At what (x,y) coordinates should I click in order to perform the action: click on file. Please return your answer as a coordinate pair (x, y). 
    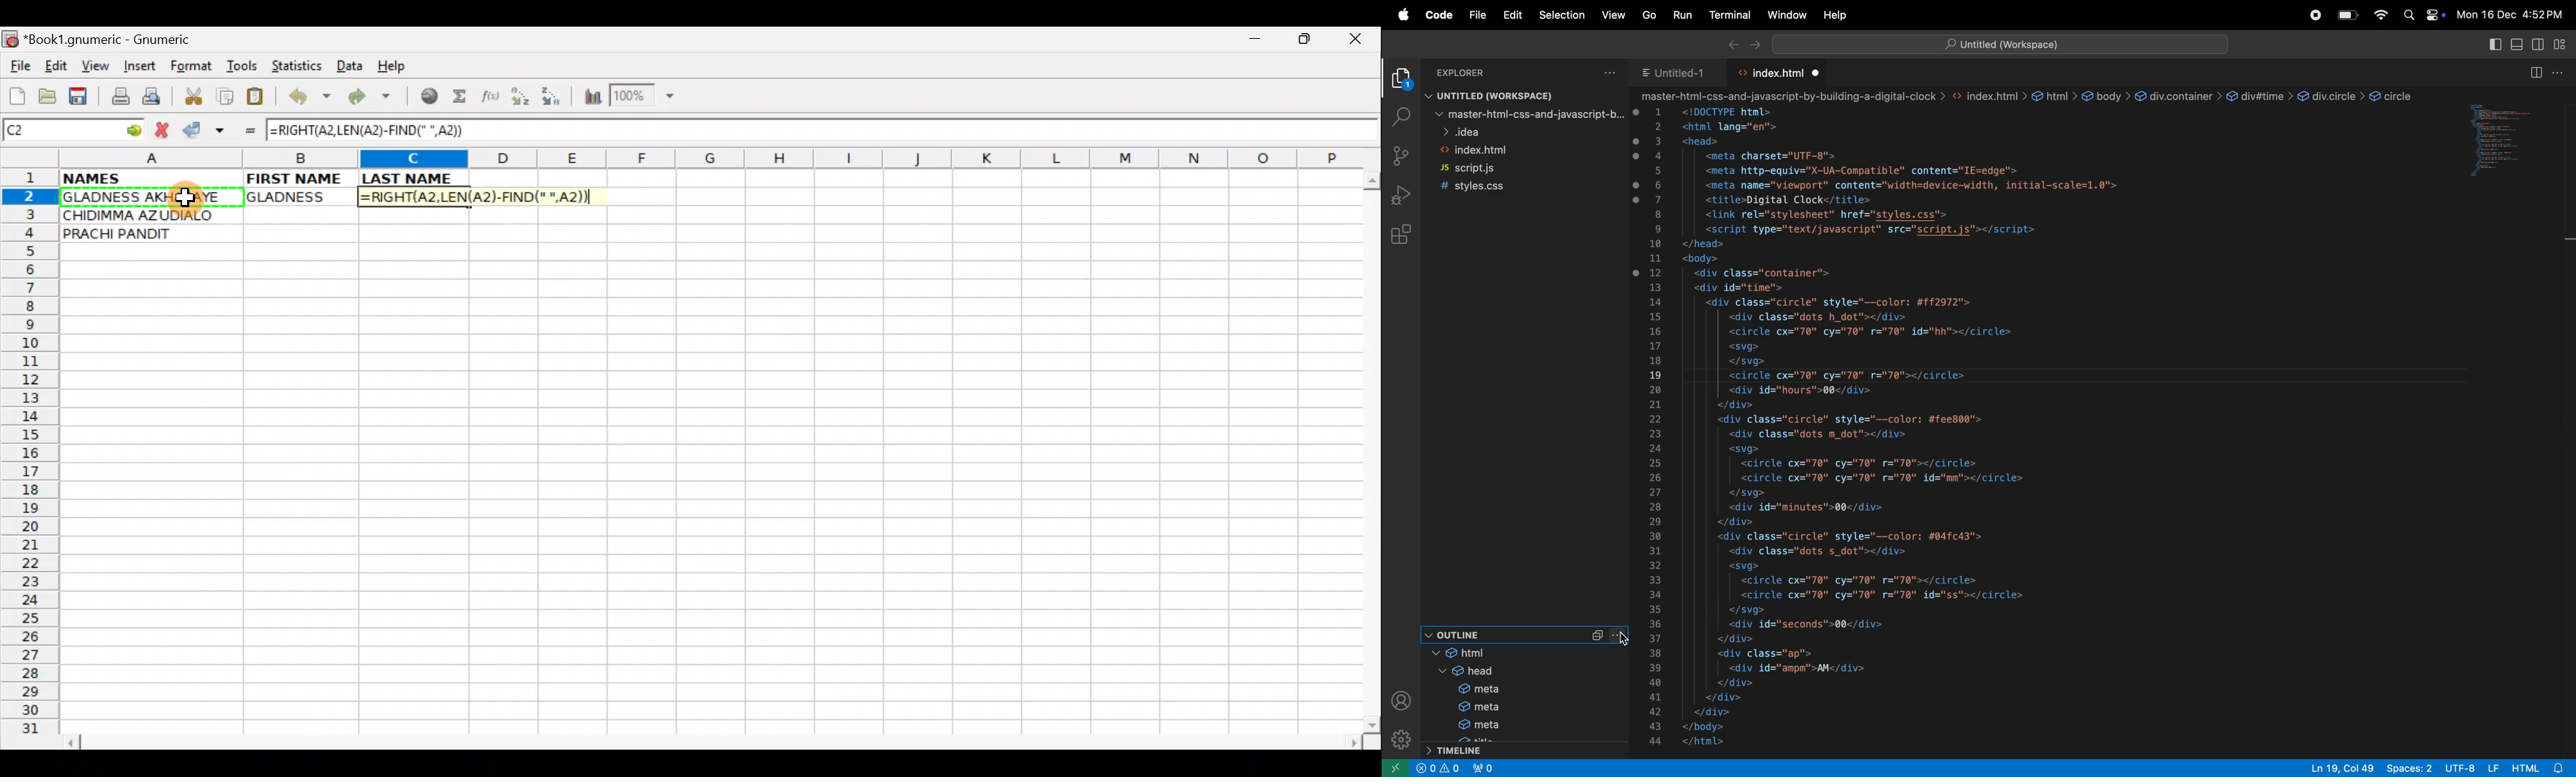
    Looking at the image, I should click on (1473, 12).